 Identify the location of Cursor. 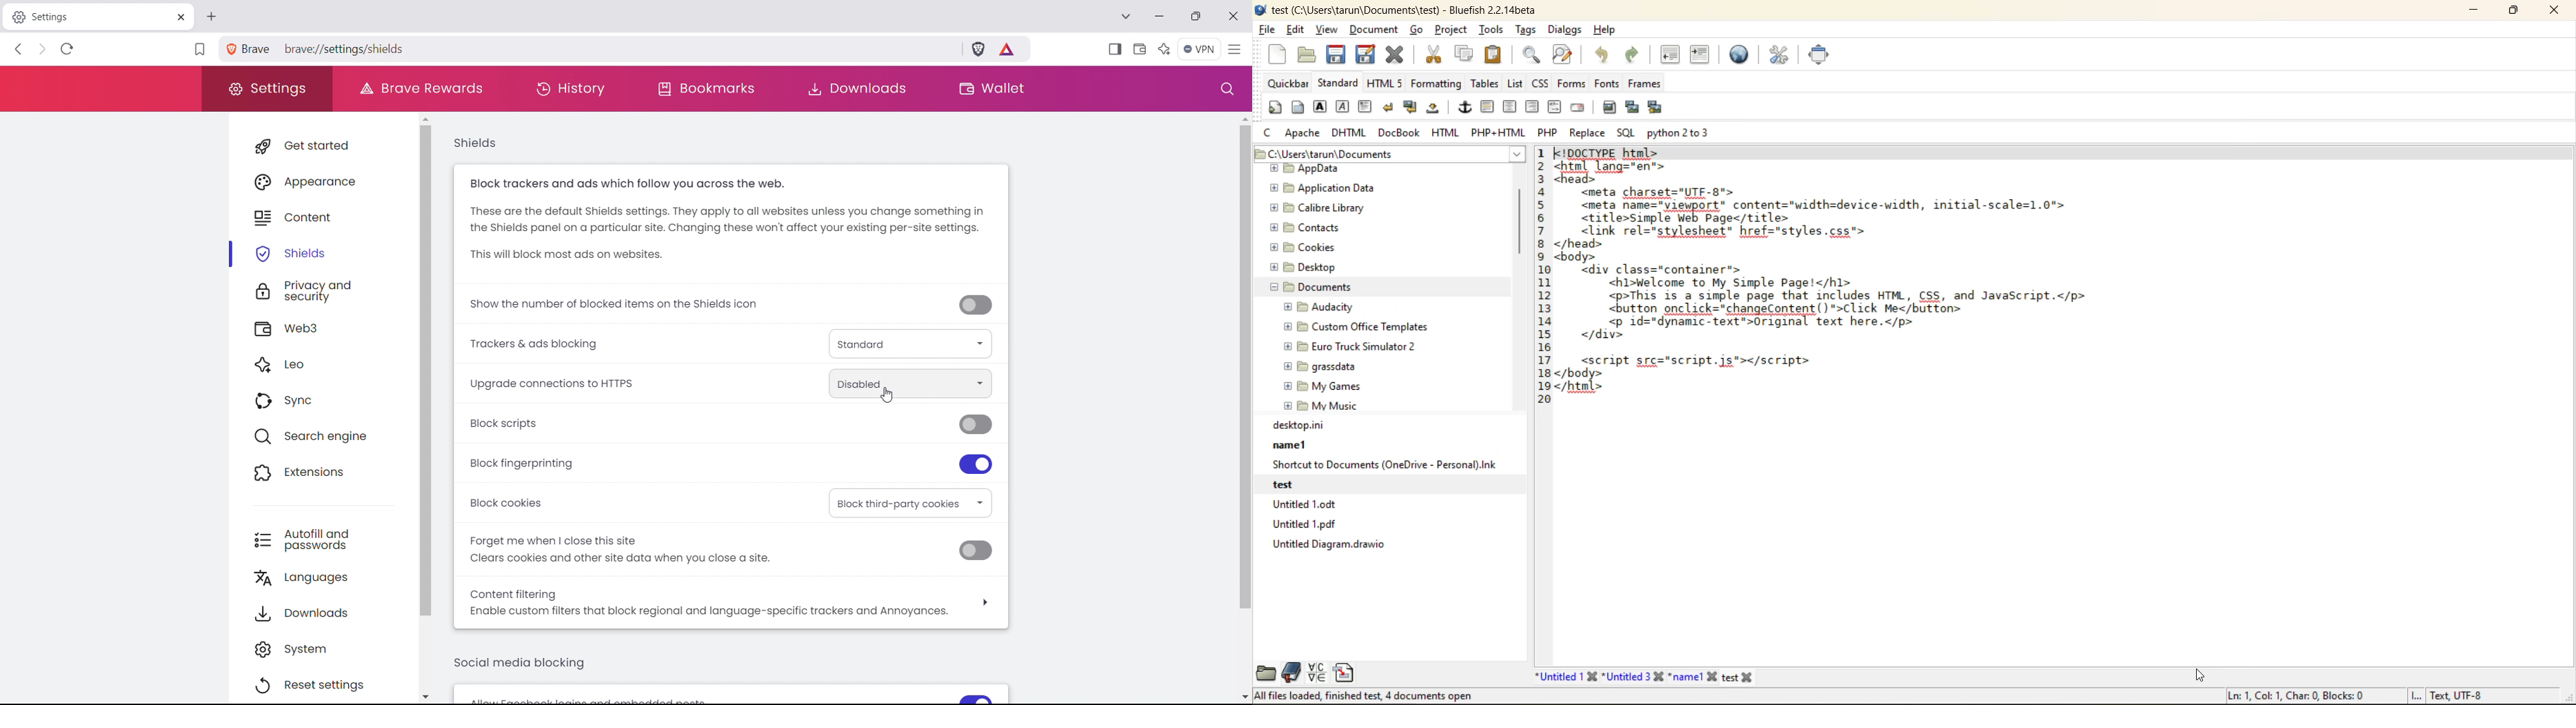
(2200, 675).